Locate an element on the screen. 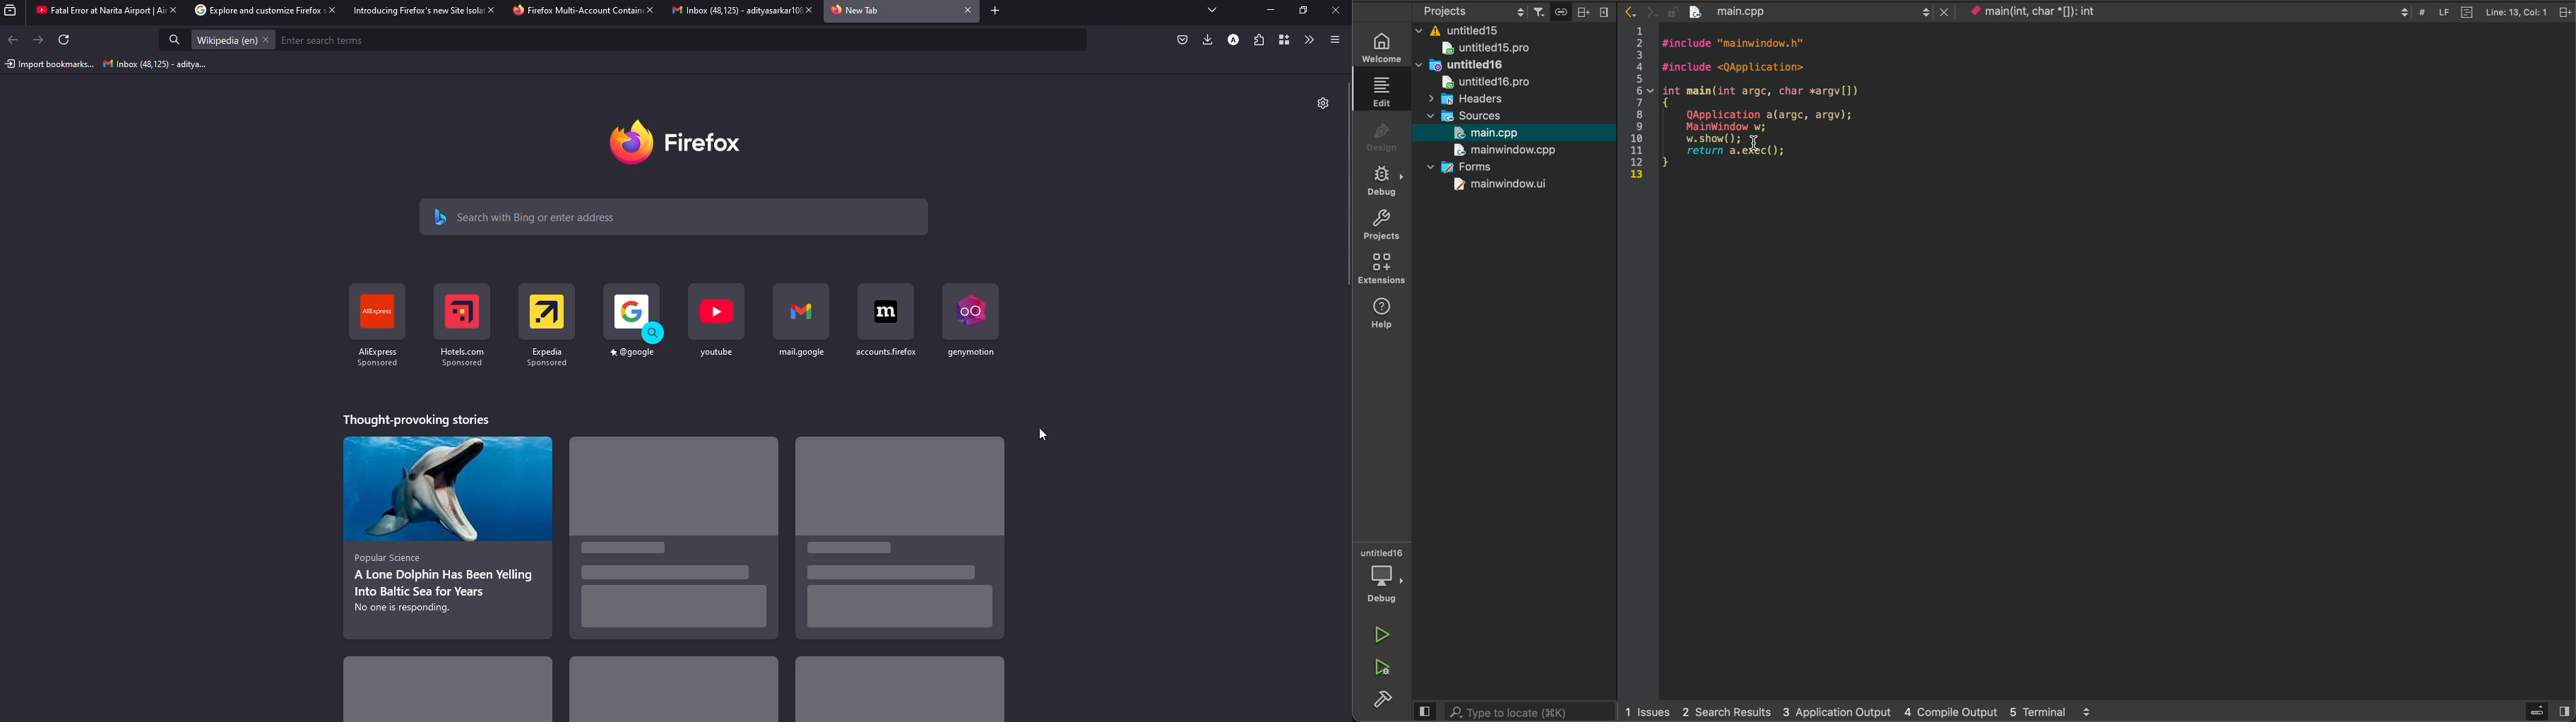  stories is located at coordinates (673, 692).